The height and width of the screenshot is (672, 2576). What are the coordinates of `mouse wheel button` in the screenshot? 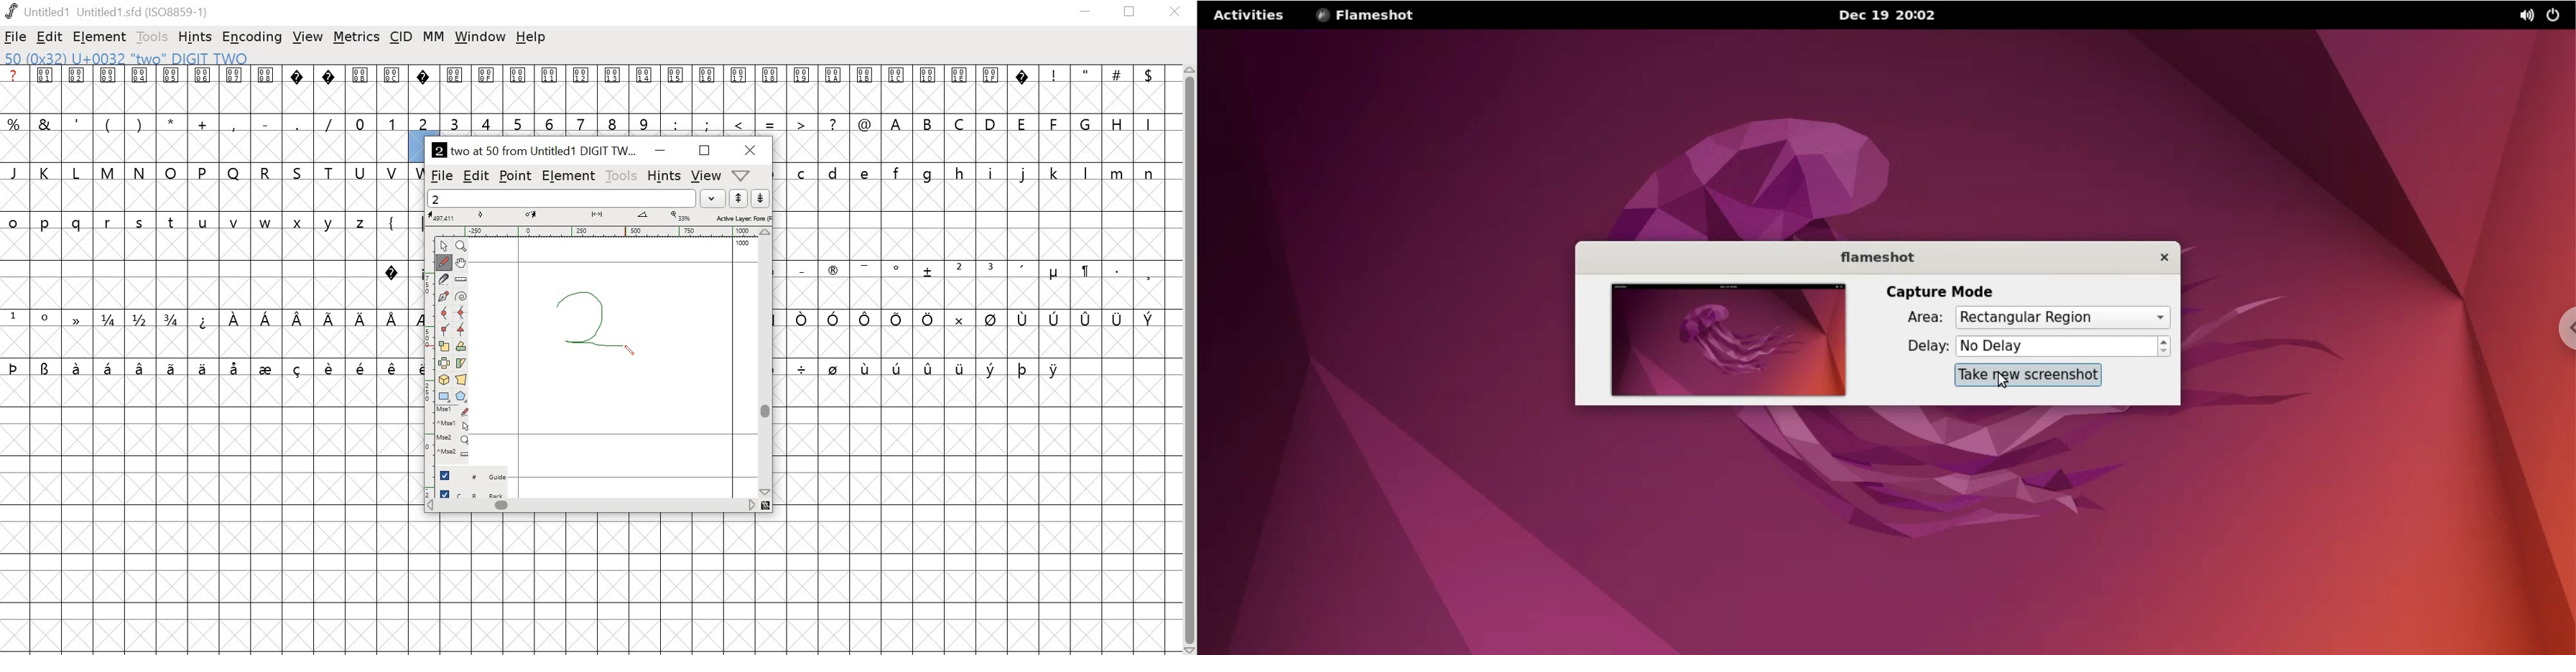 It's located at (454, 440).